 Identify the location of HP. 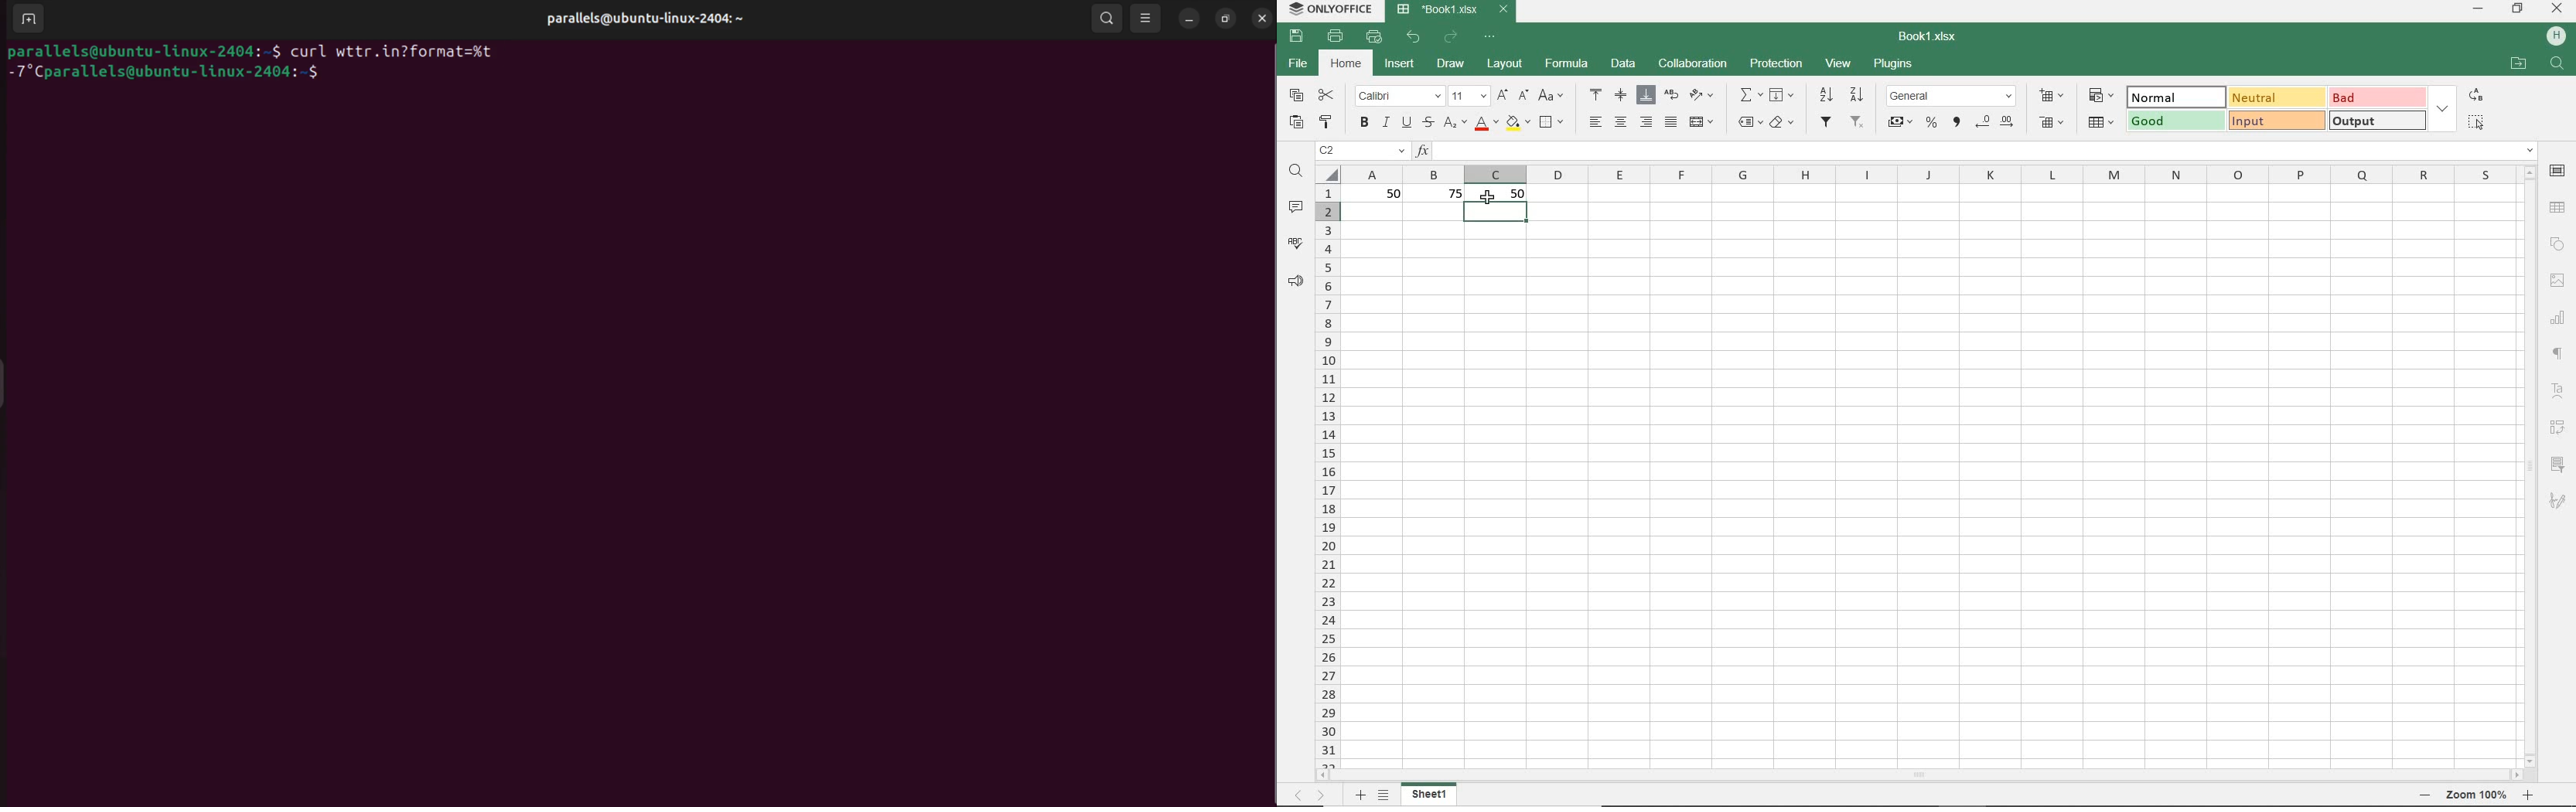
(2554, 35).